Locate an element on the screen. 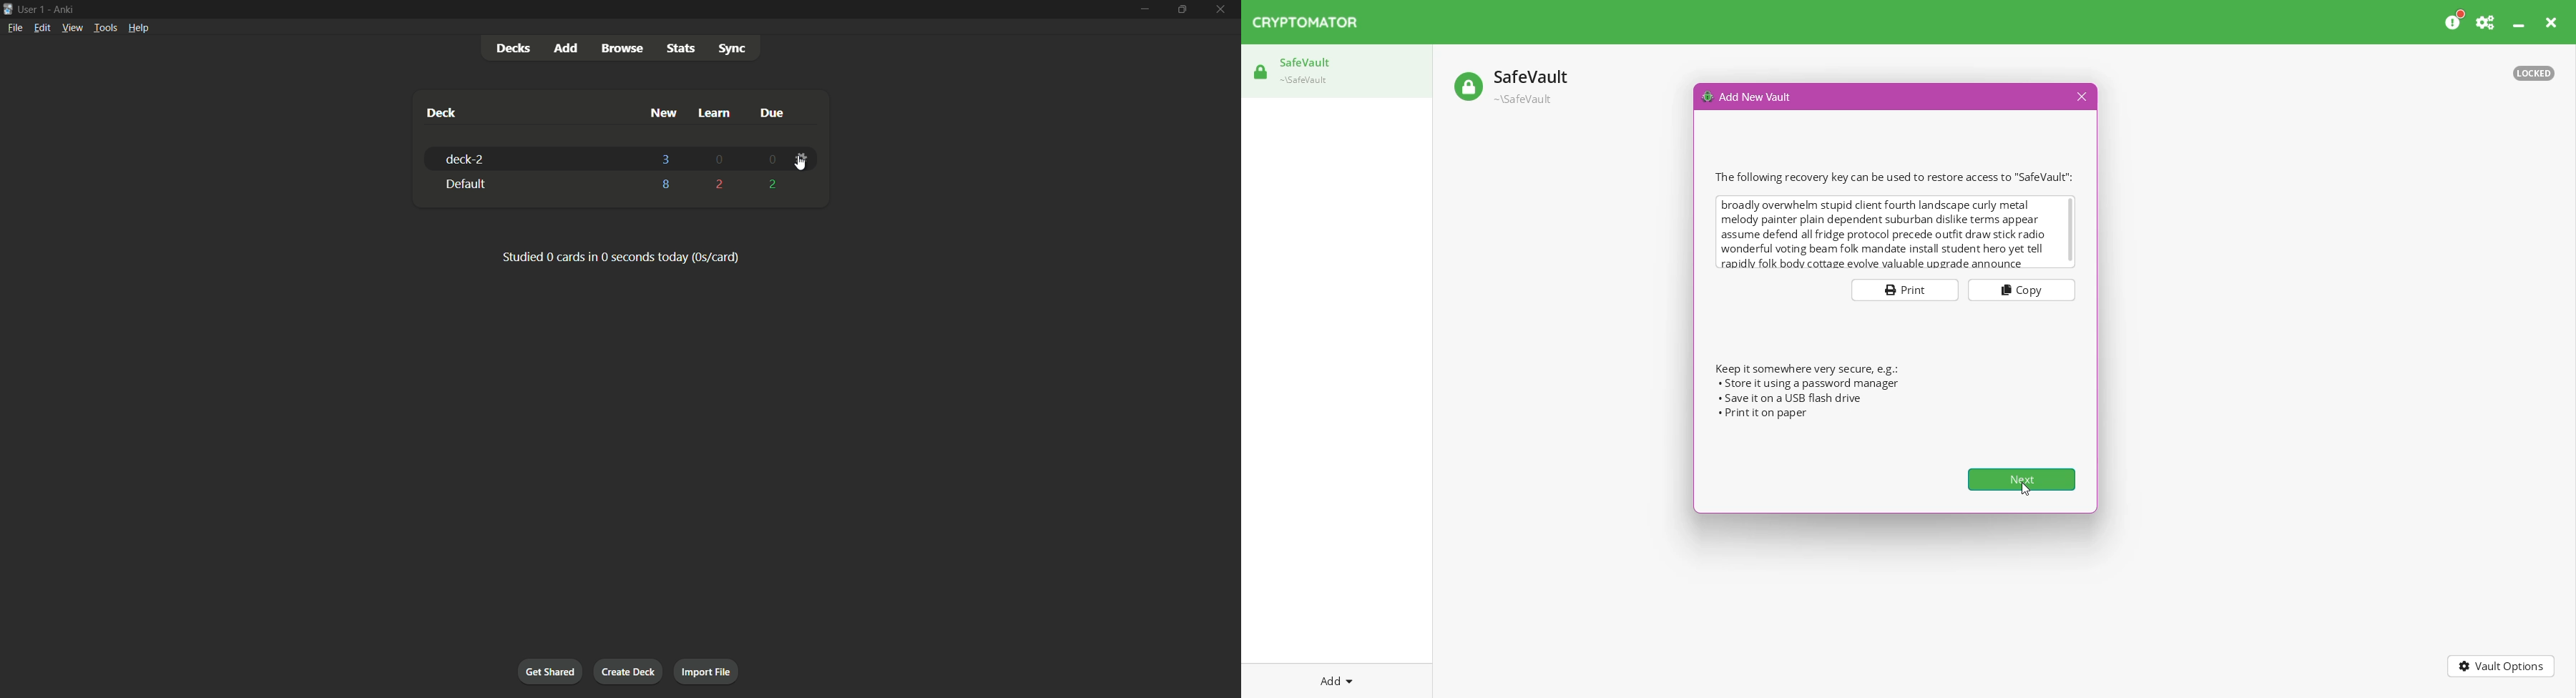 The width and height of the screenshot is (2576, 700). edit menu is located at coordinates (42, 28).